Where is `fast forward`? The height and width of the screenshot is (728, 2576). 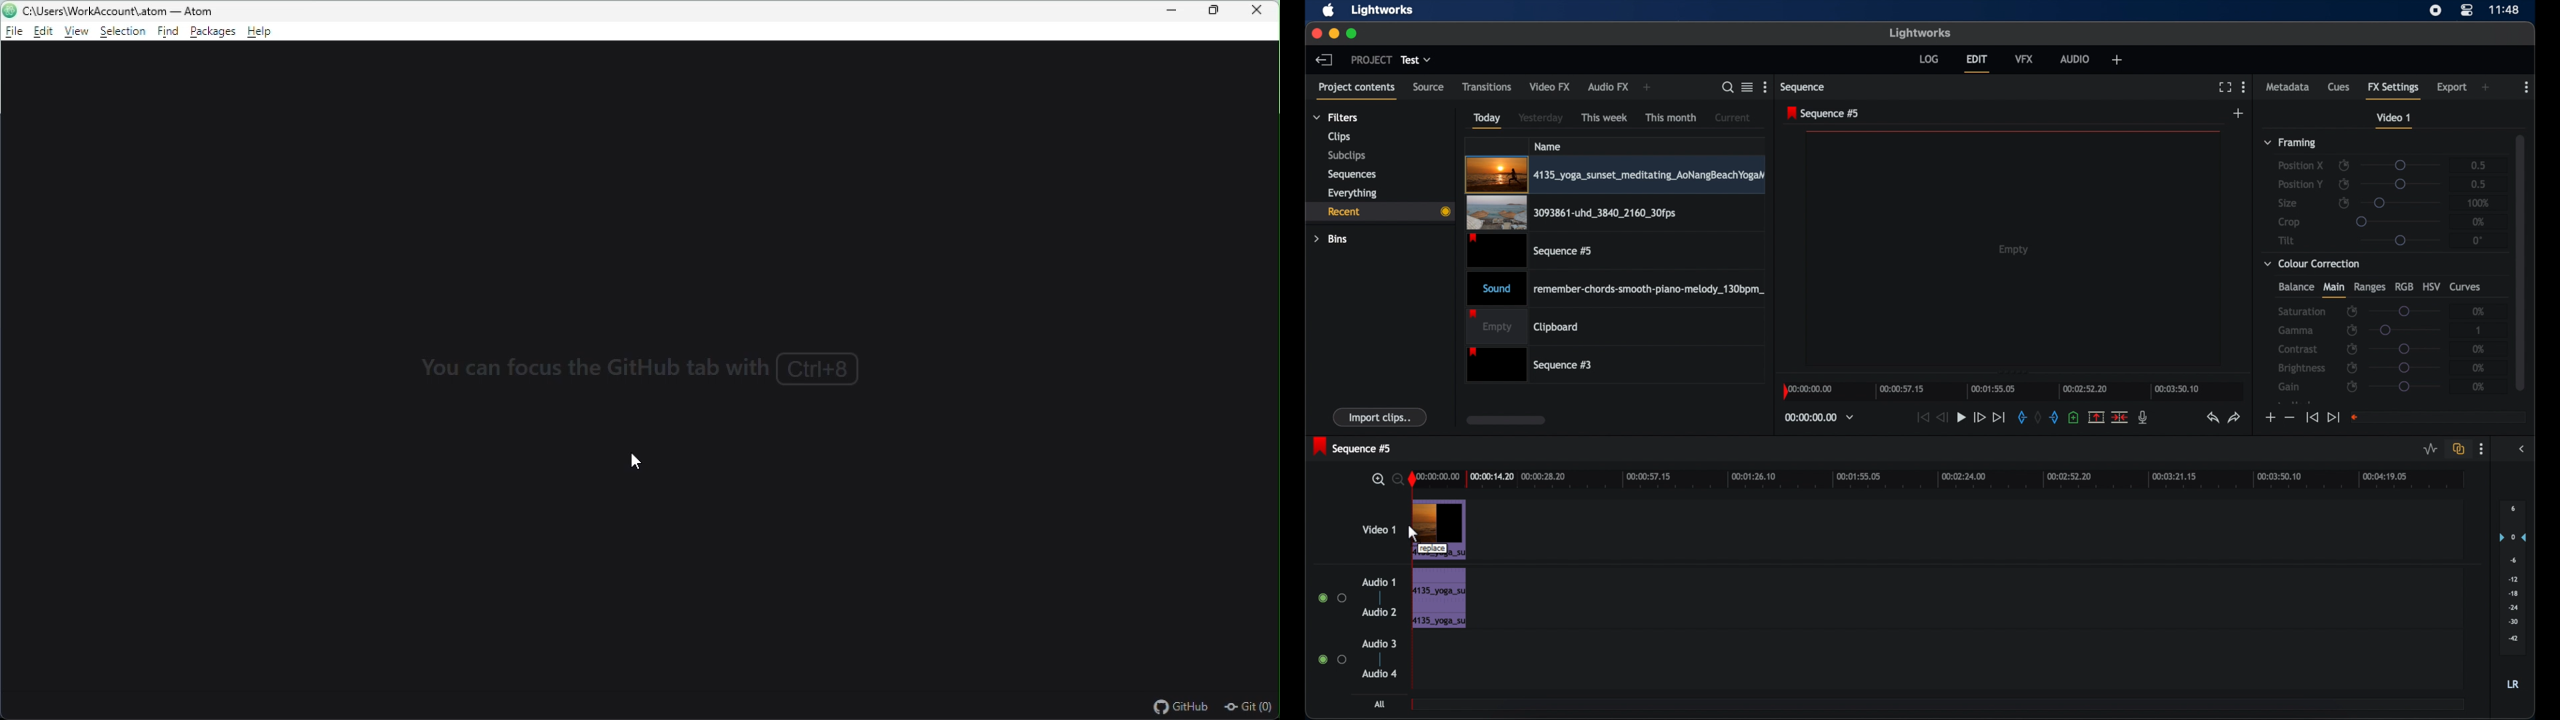 fast forward is located at coordinates (1979, 417).